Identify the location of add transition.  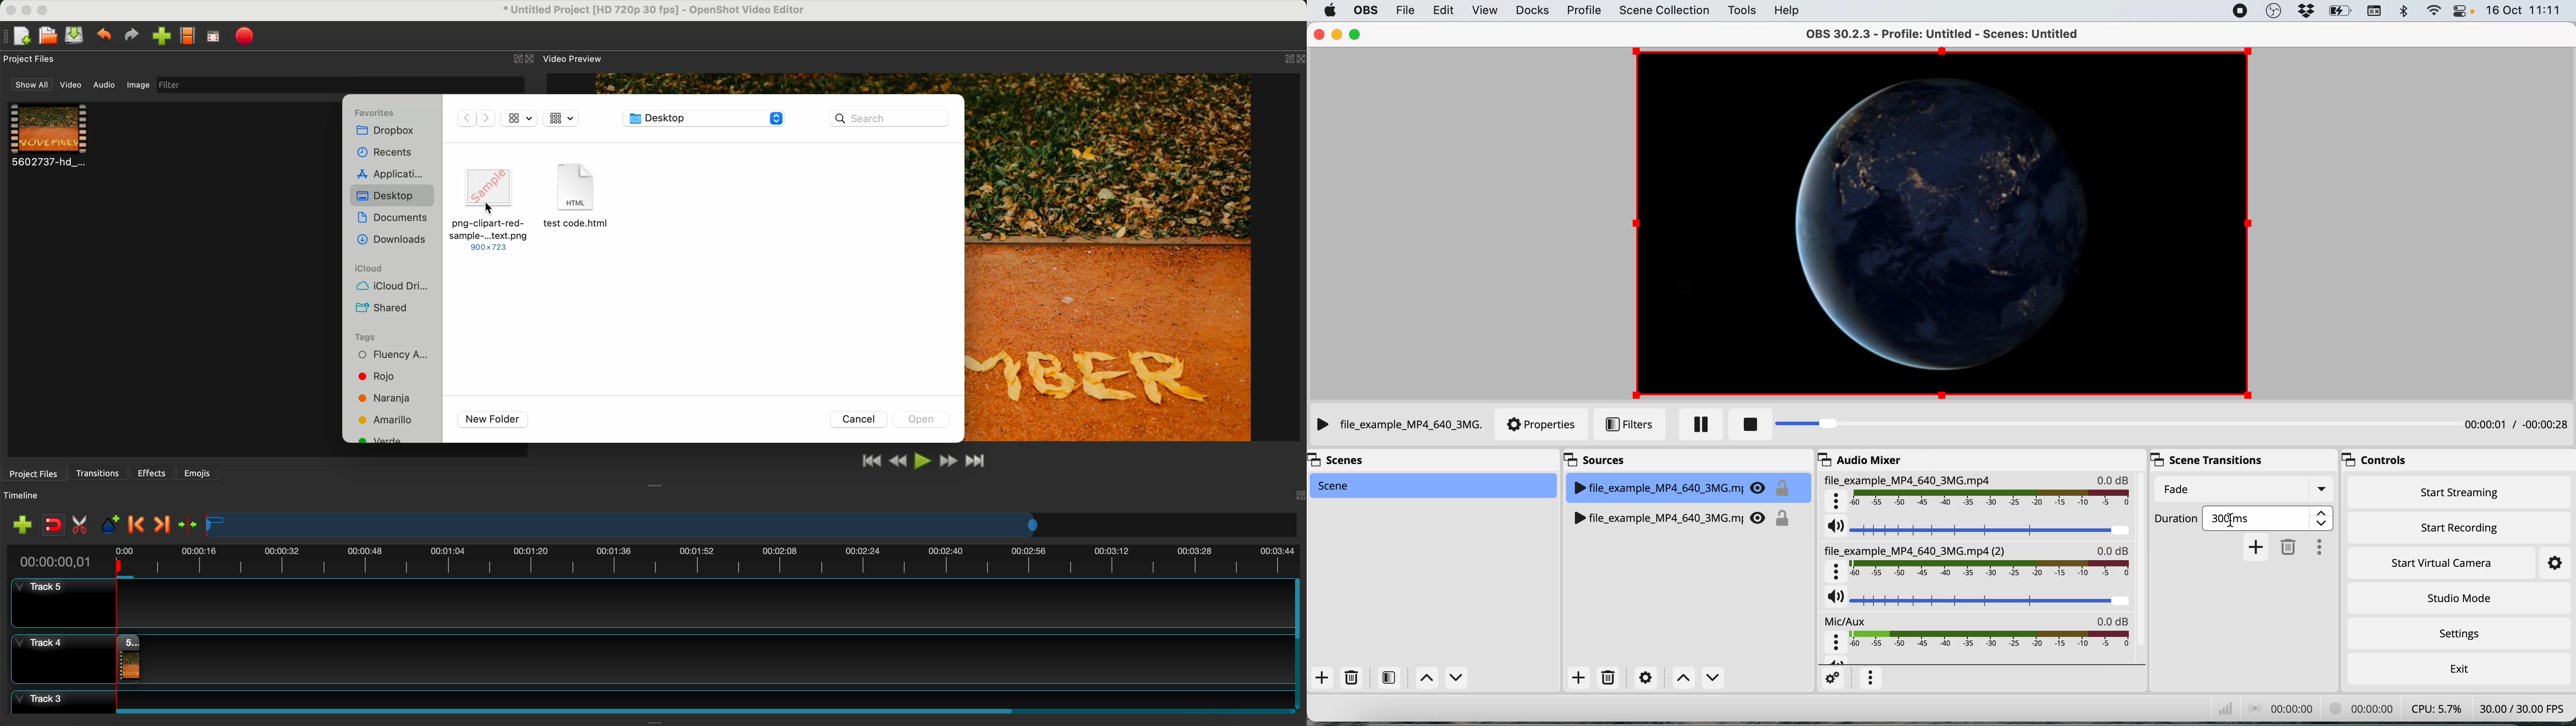
(2254, 546).